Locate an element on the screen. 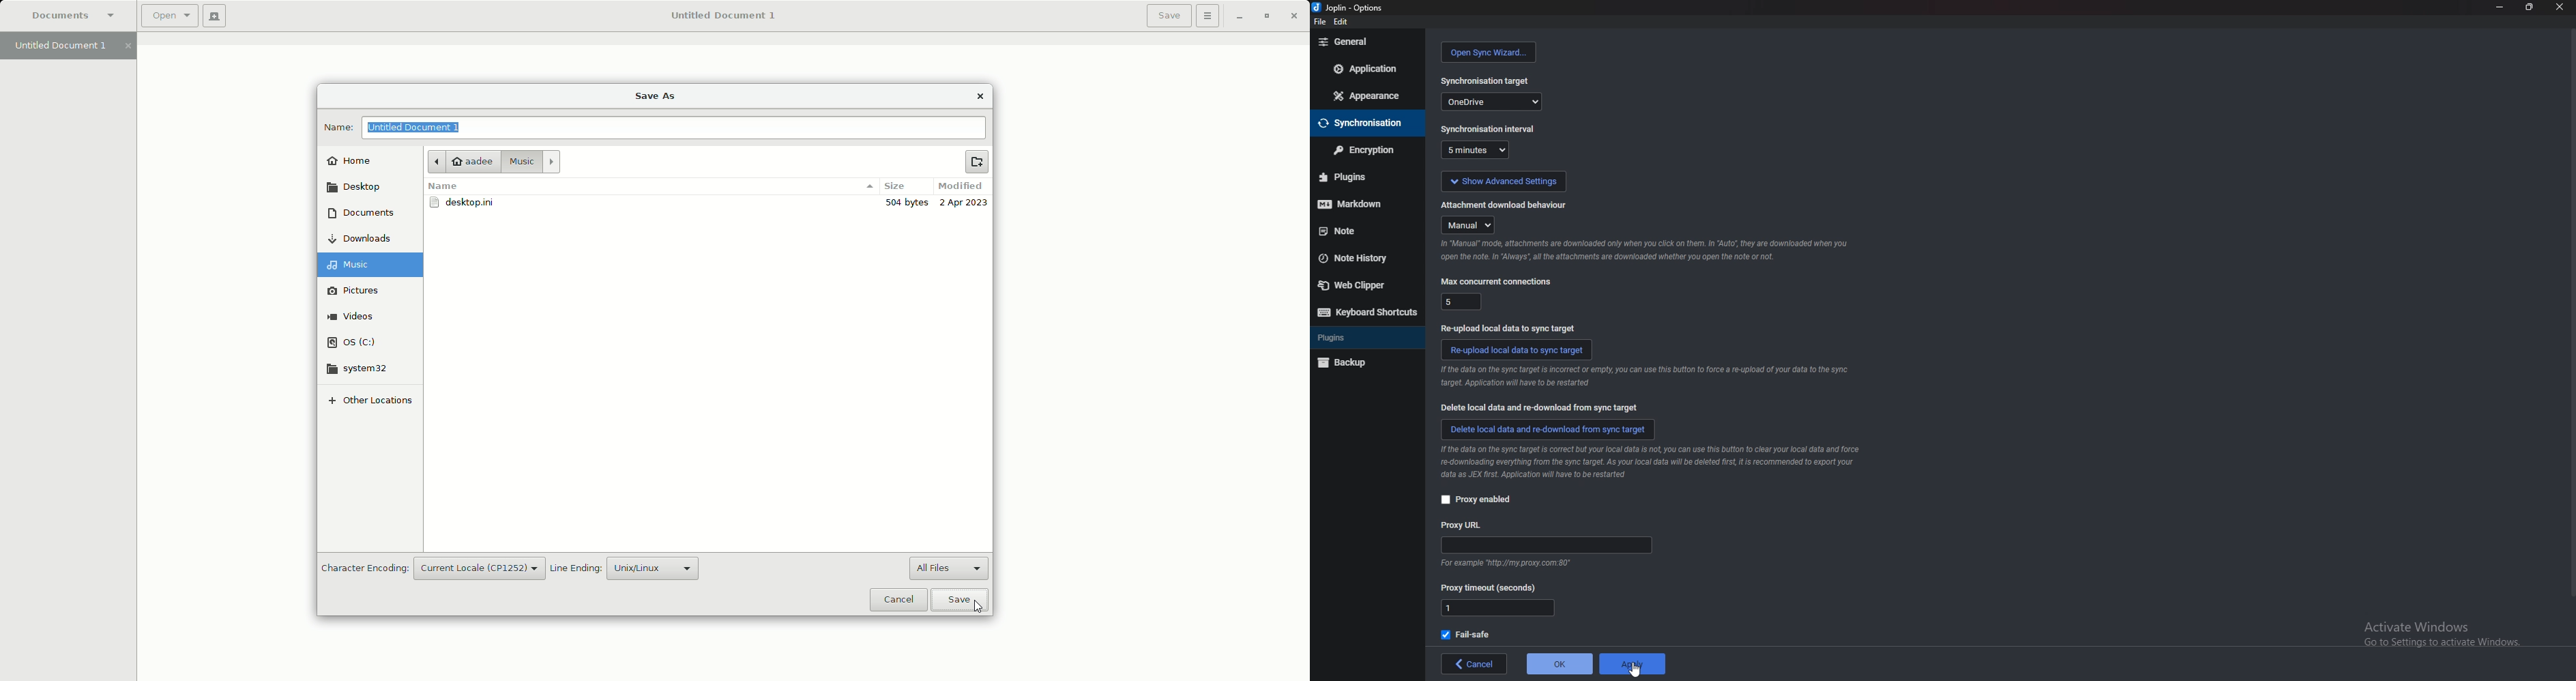 The height and width of the screenshot is (700, 2576). Activate Windows is located at coordinates (2443, 628).